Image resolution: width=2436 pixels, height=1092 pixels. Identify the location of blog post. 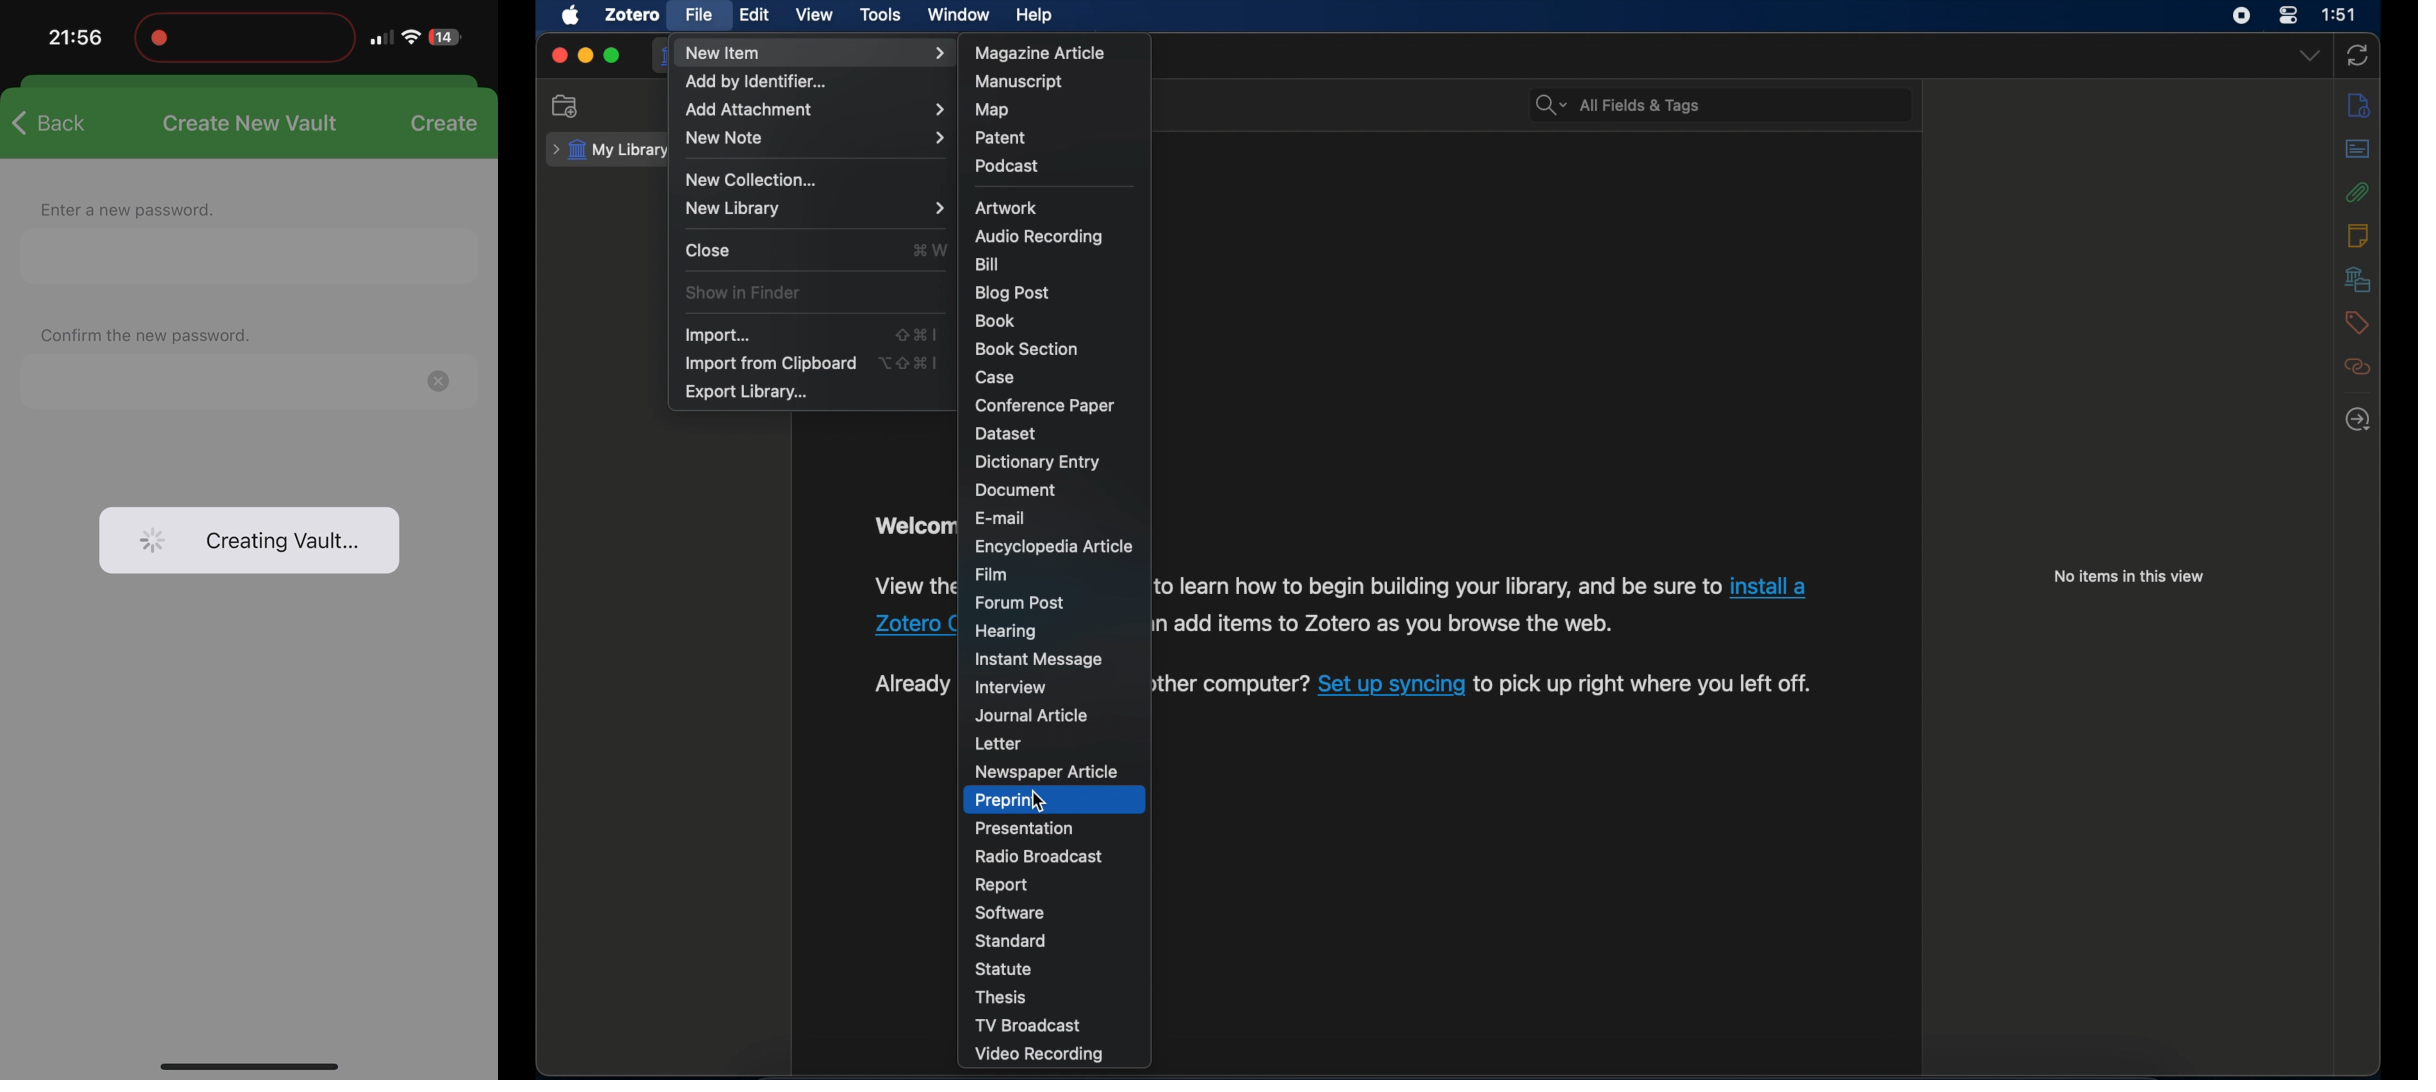
(1010, 293).